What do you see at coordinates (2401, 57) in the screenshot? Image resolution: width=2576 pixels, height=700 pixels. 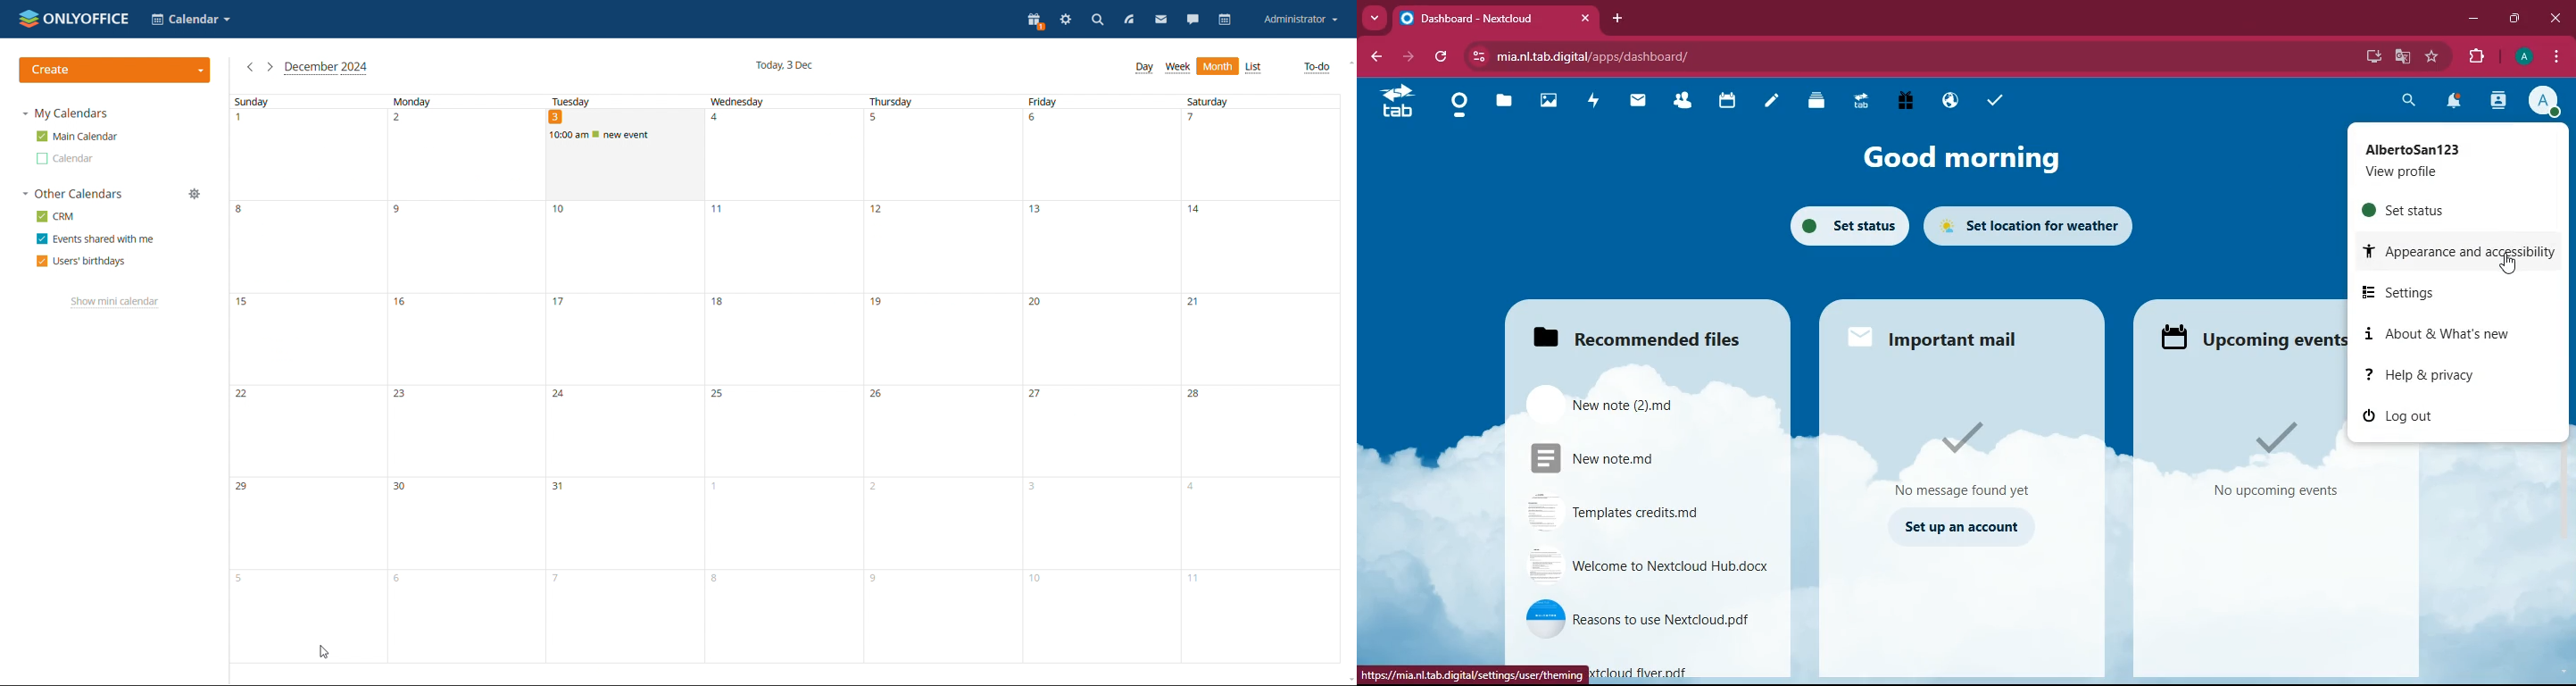 I see `google translate` at bounding box center [2401, 57].